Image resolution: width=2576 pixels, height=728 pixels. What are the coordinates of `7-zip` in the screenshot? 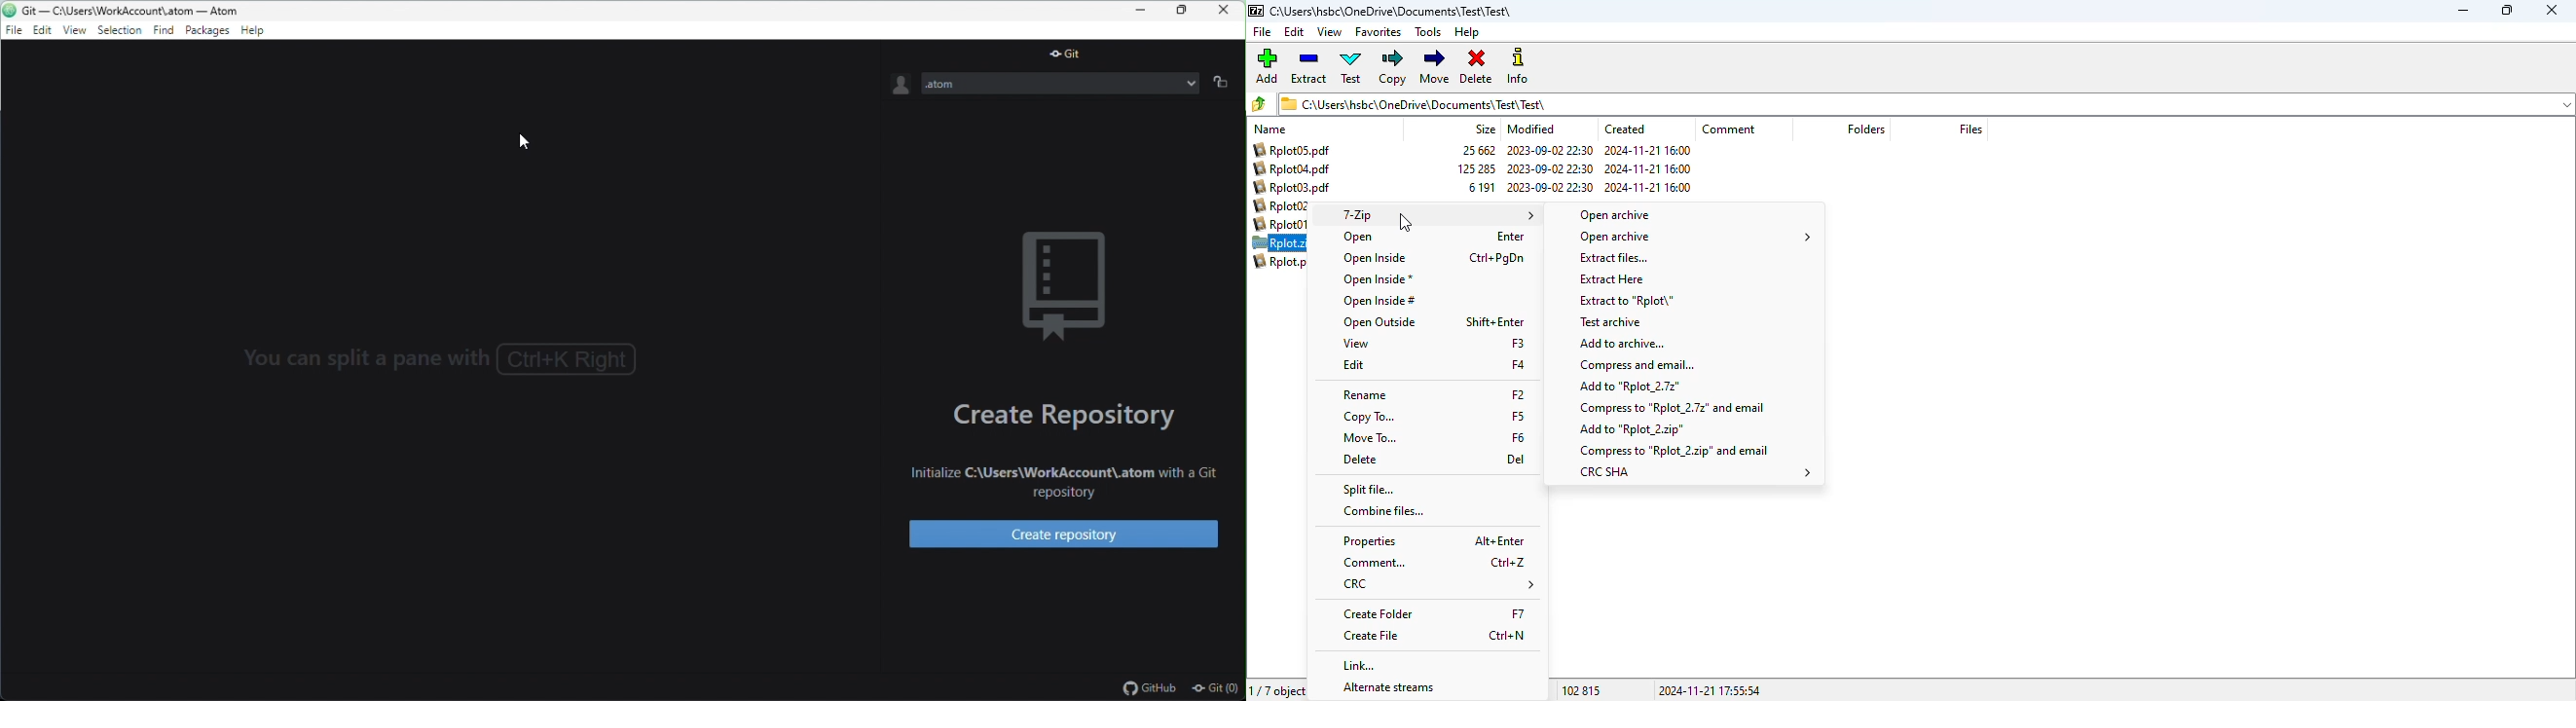 It's located at (1438, 215).